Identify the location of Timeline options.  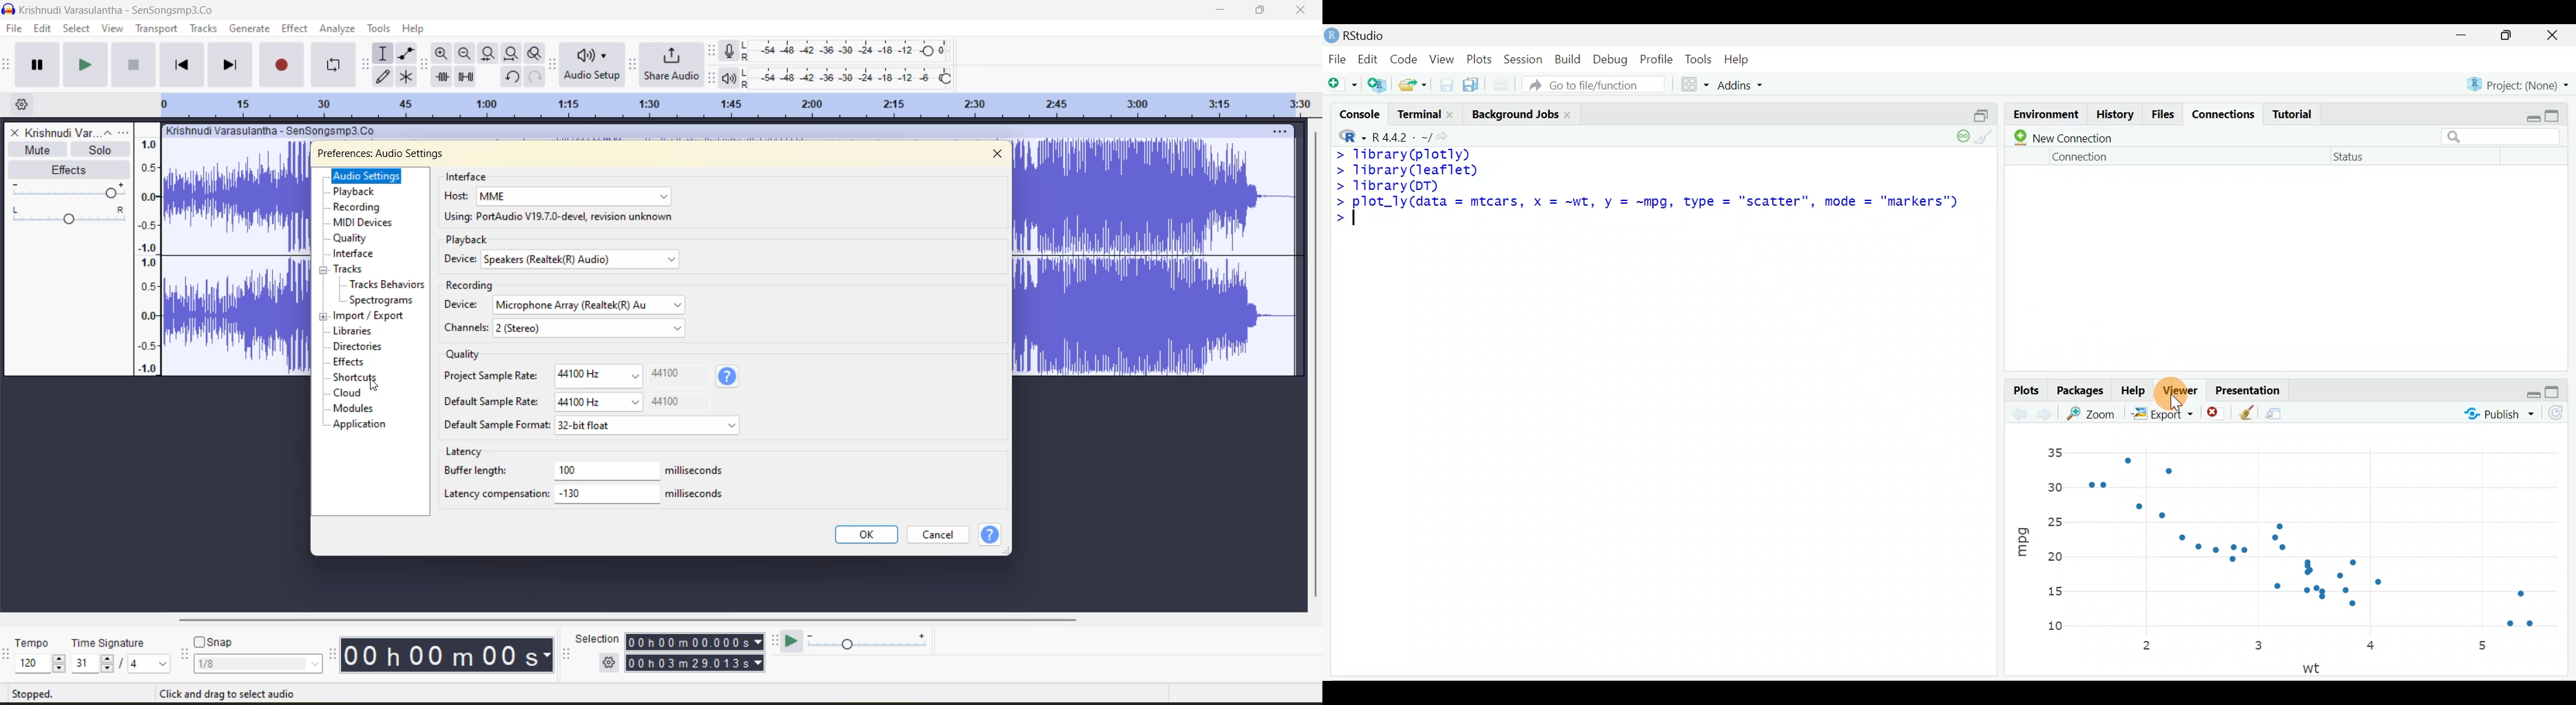
(24, 101).